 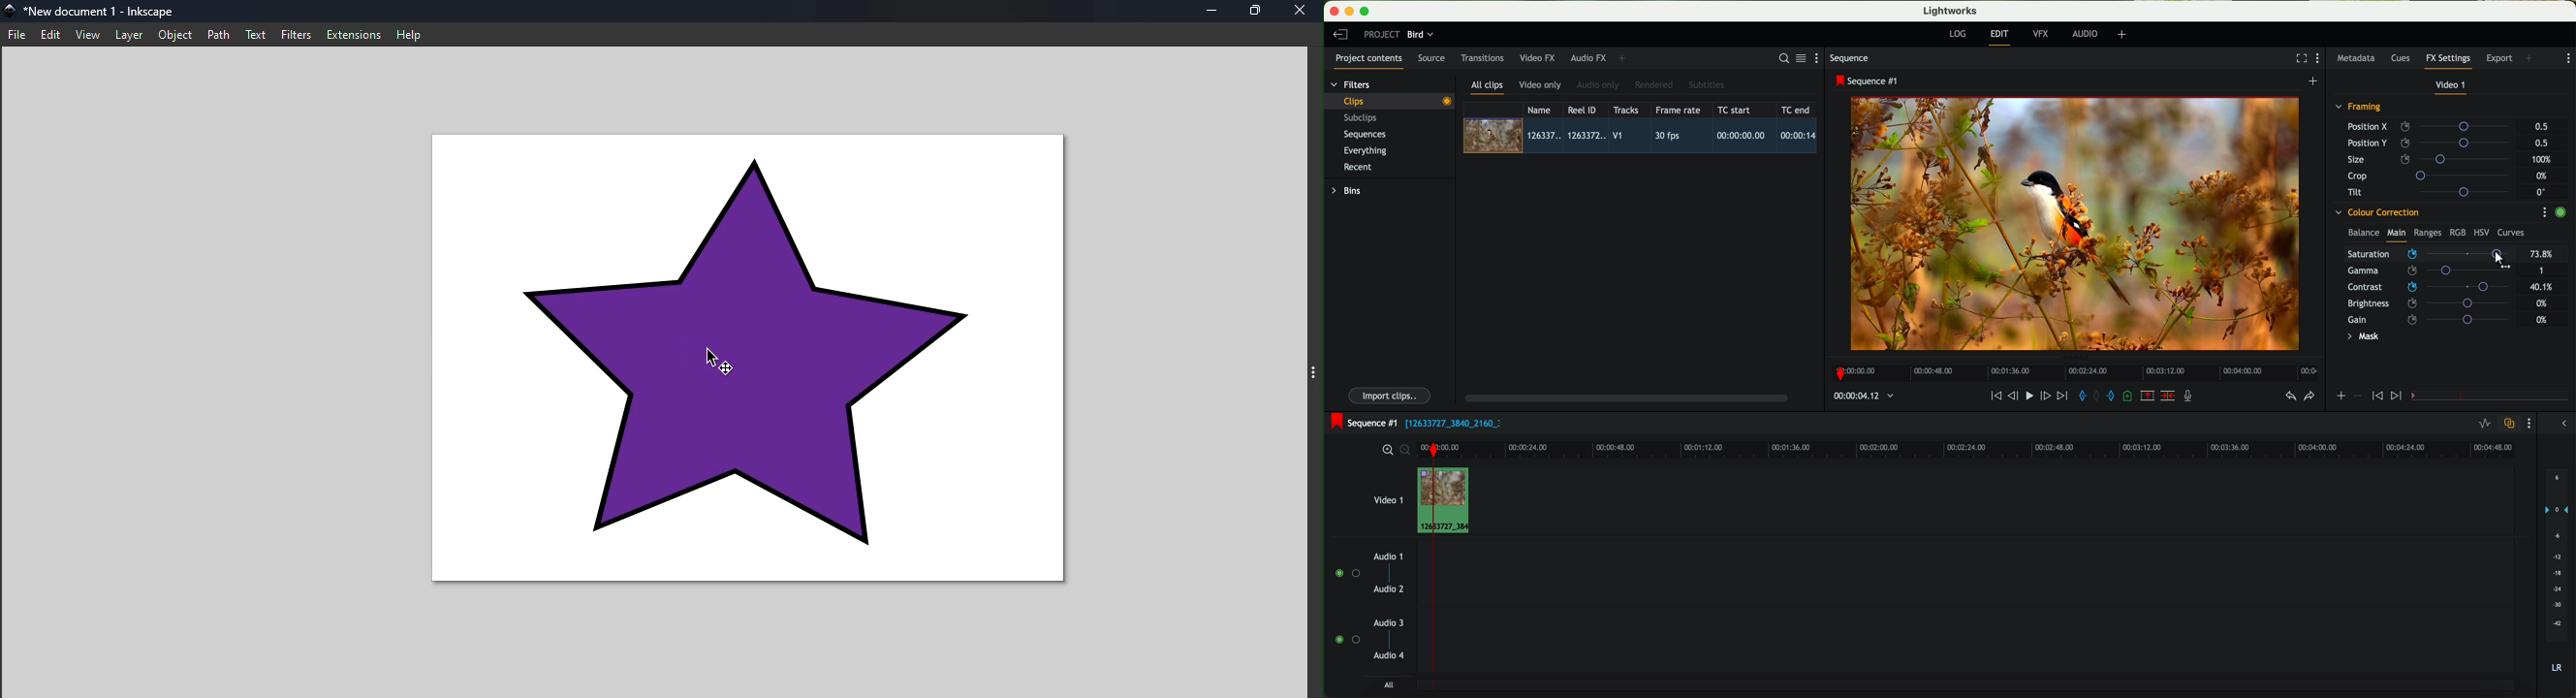 I want to click on Reel ID, so click(x=1585, y=110).